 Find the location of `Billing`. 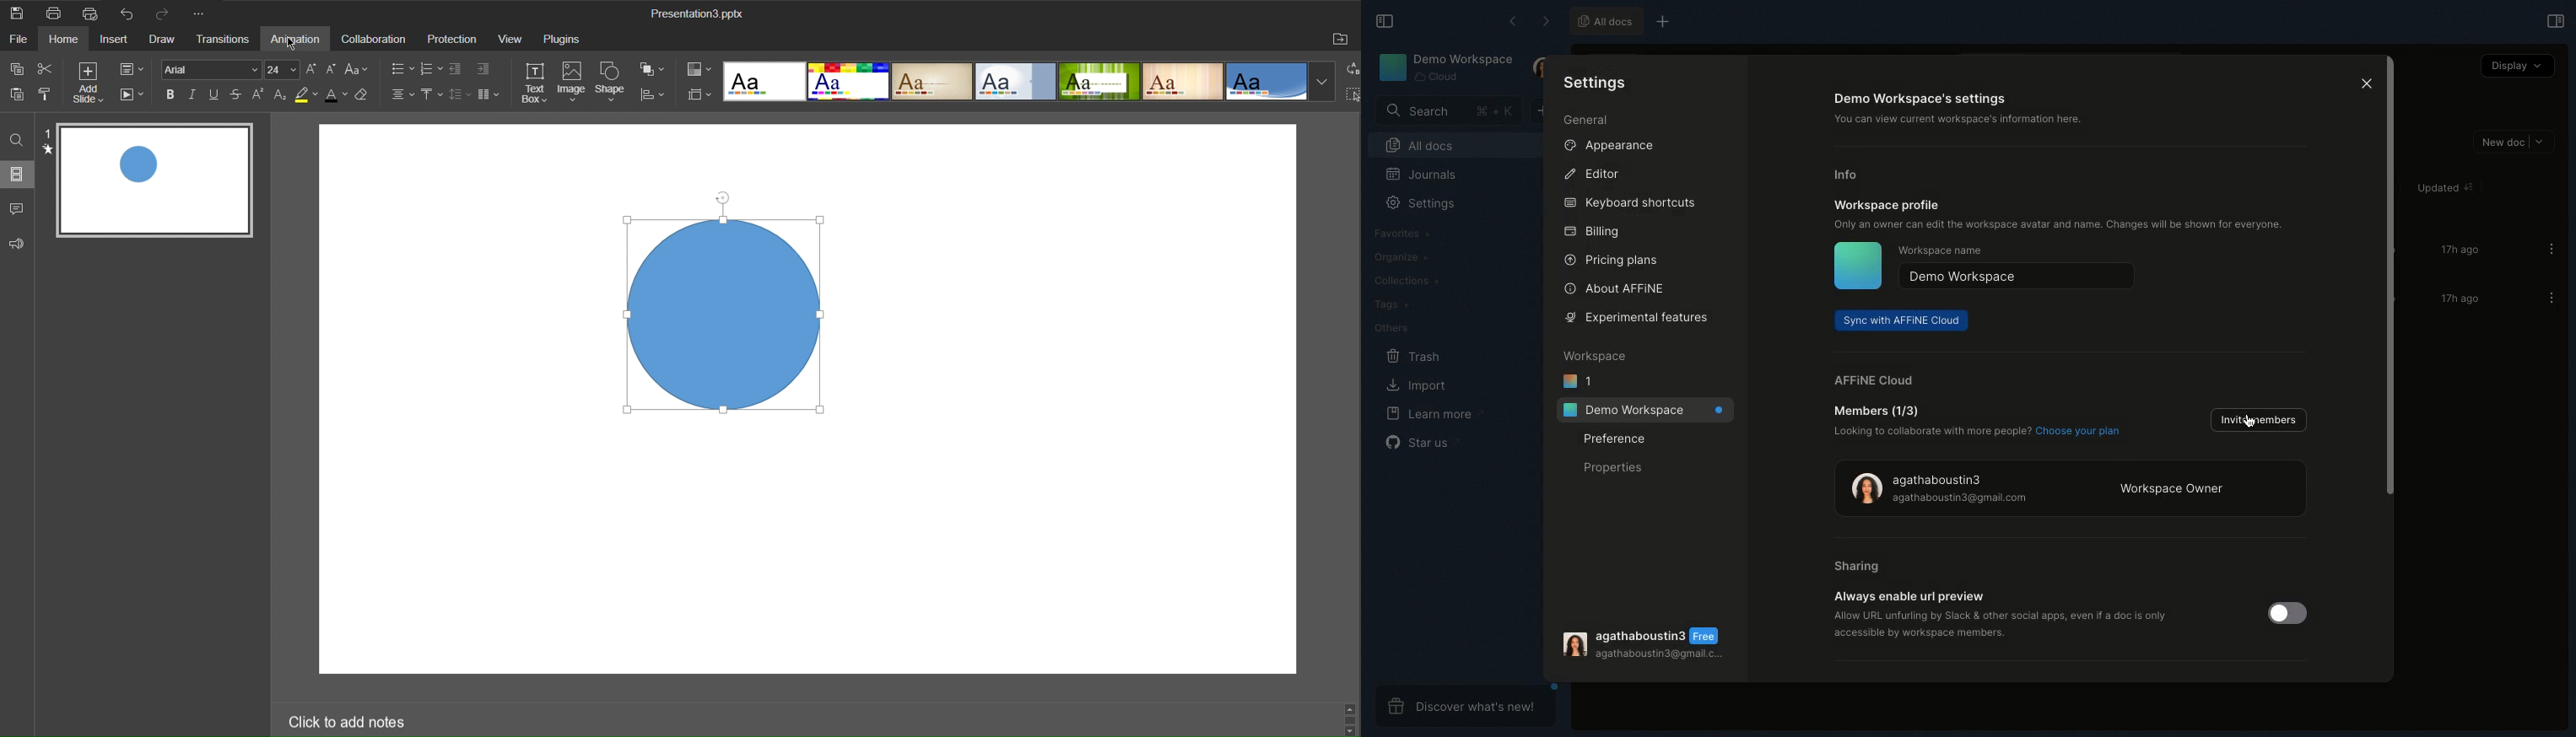

Billing is located at coordinates (1590, 232).